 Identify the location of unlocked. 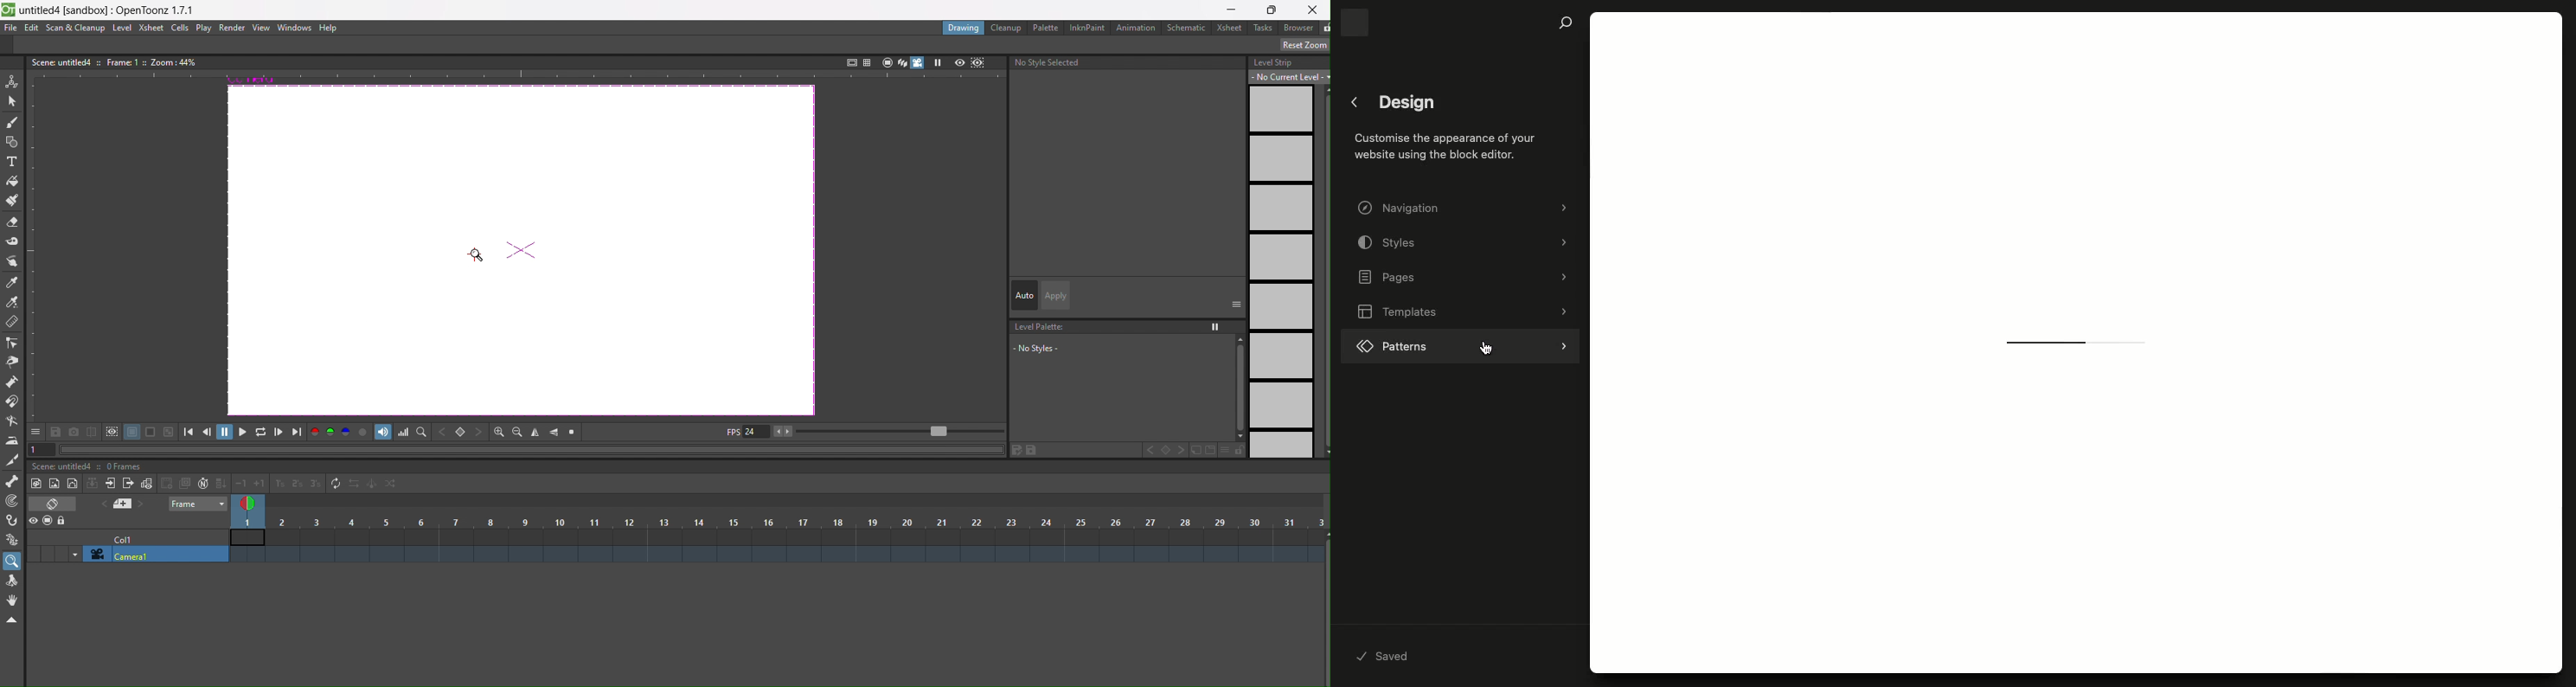
(1322, 28).